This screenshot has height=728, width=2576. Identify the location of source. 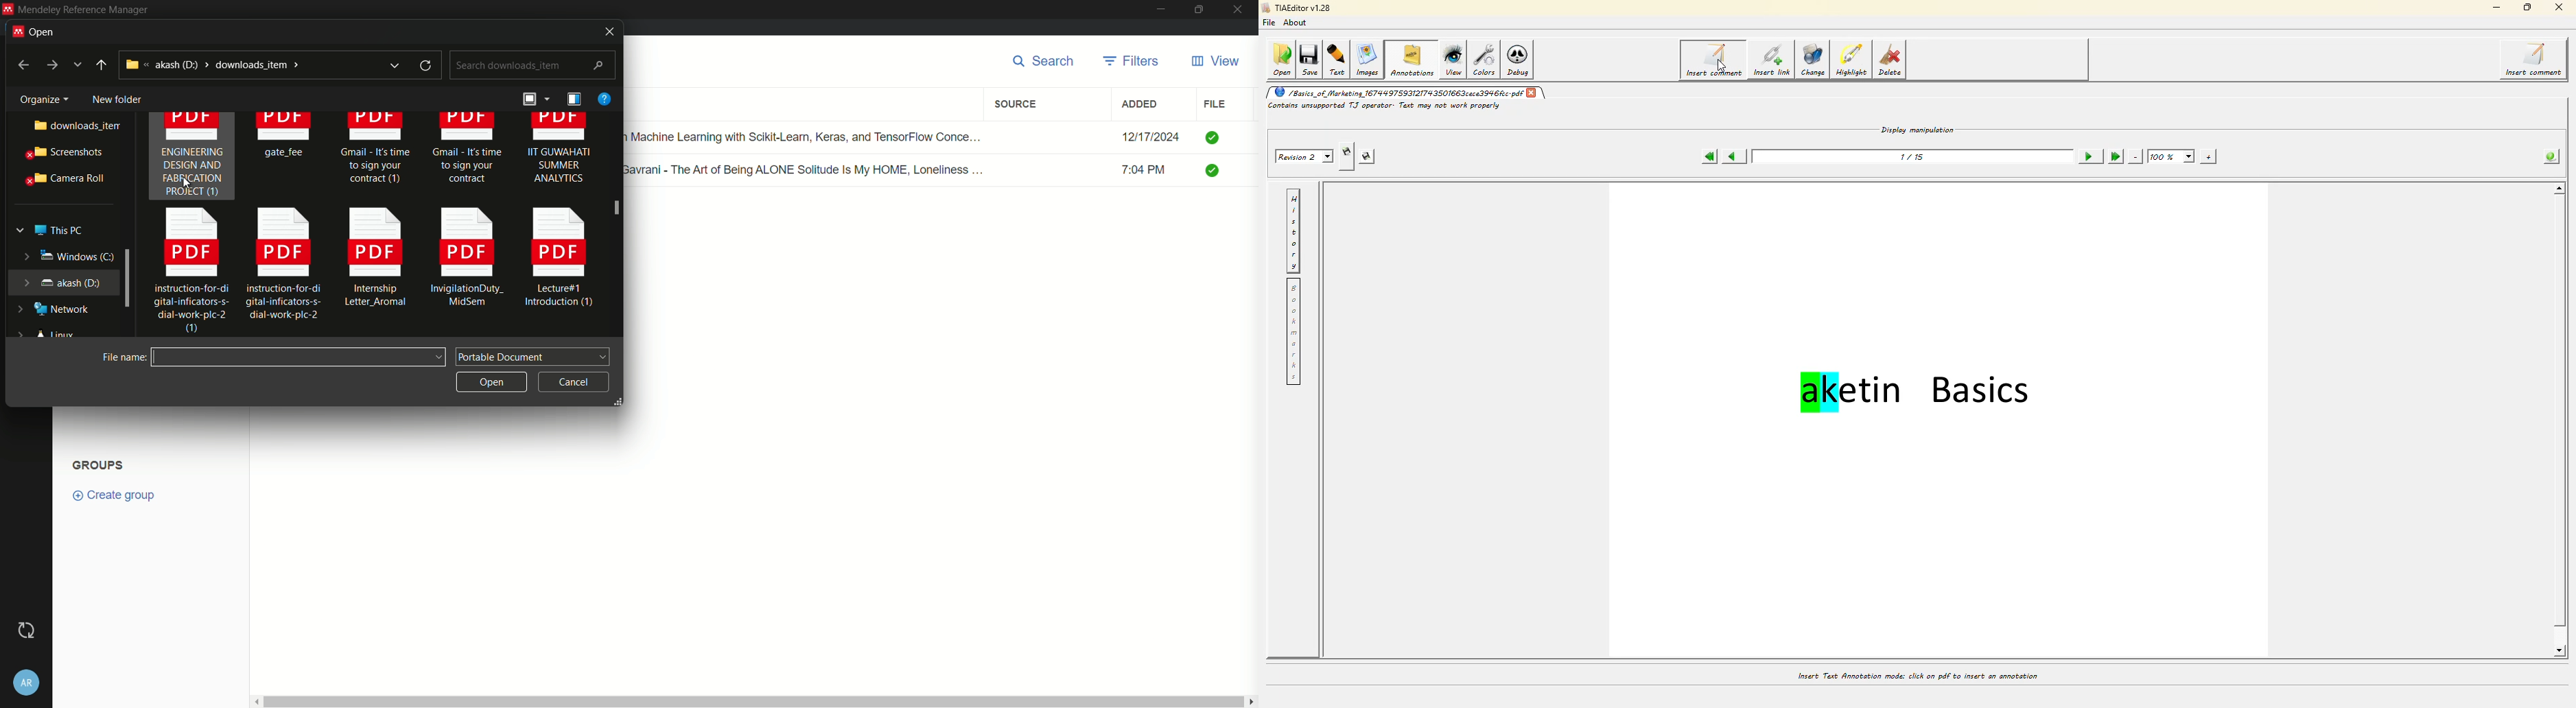
(1018, 104).